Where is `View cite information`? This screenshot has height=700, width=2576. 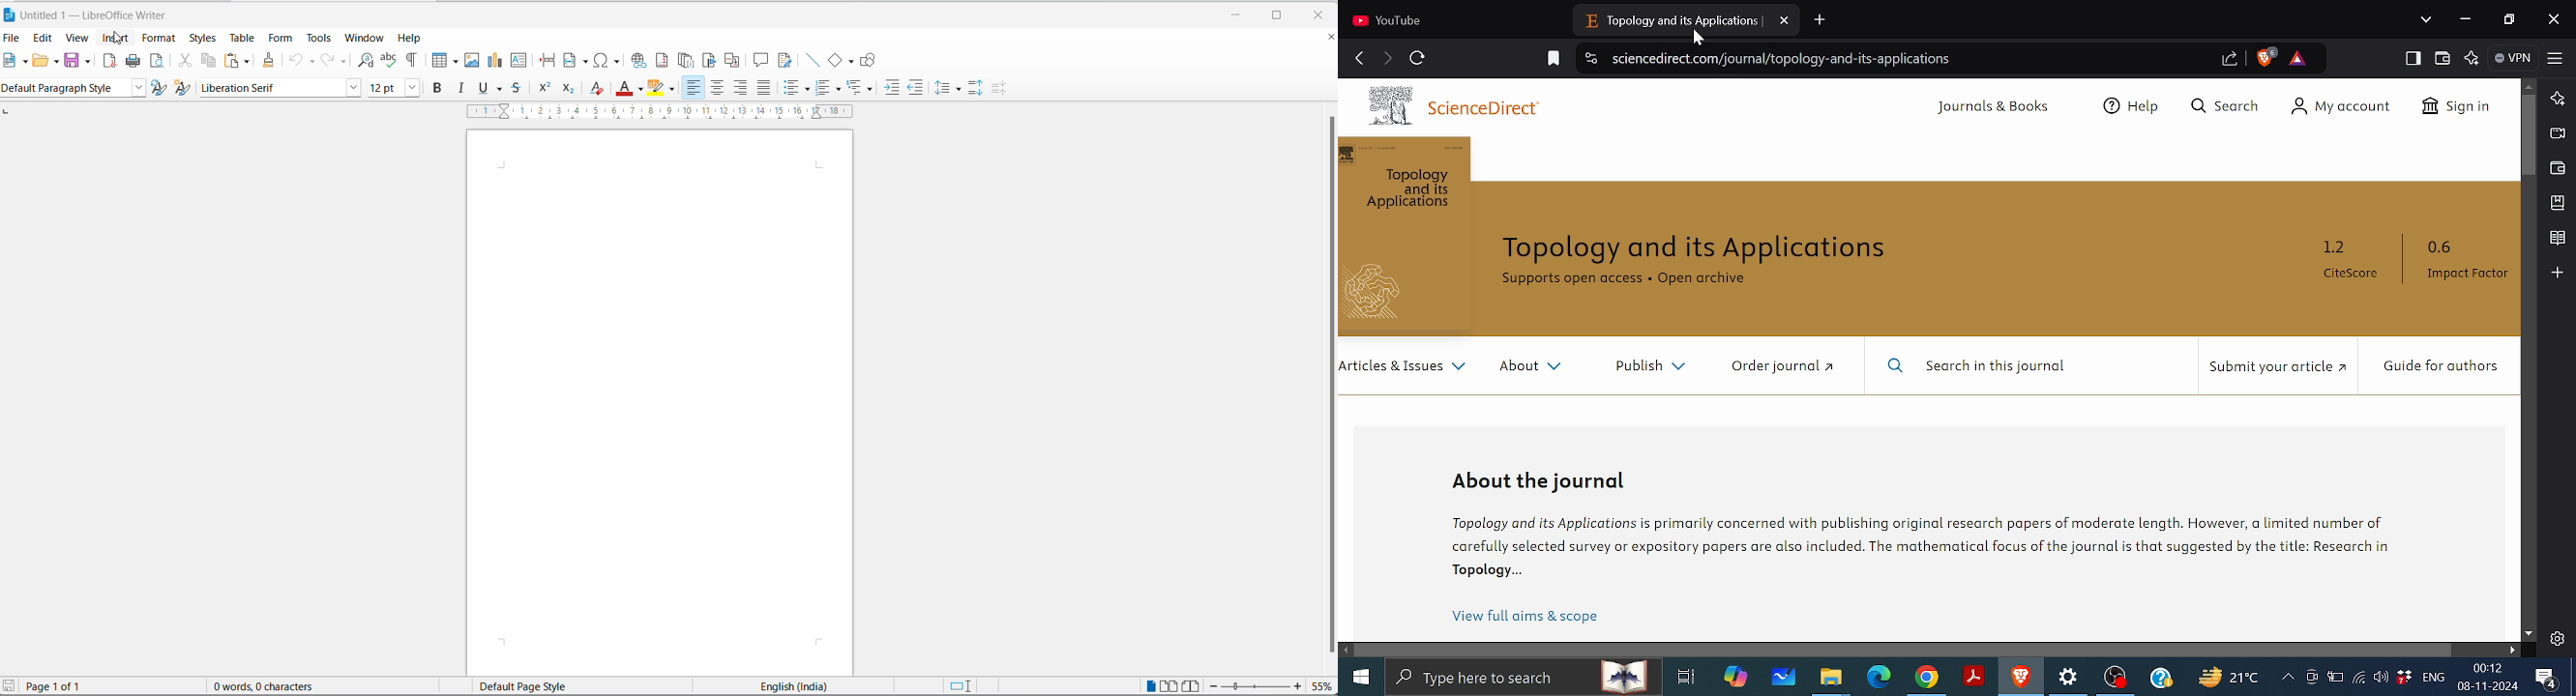 View cite information is located at coordinates (1592, 60).